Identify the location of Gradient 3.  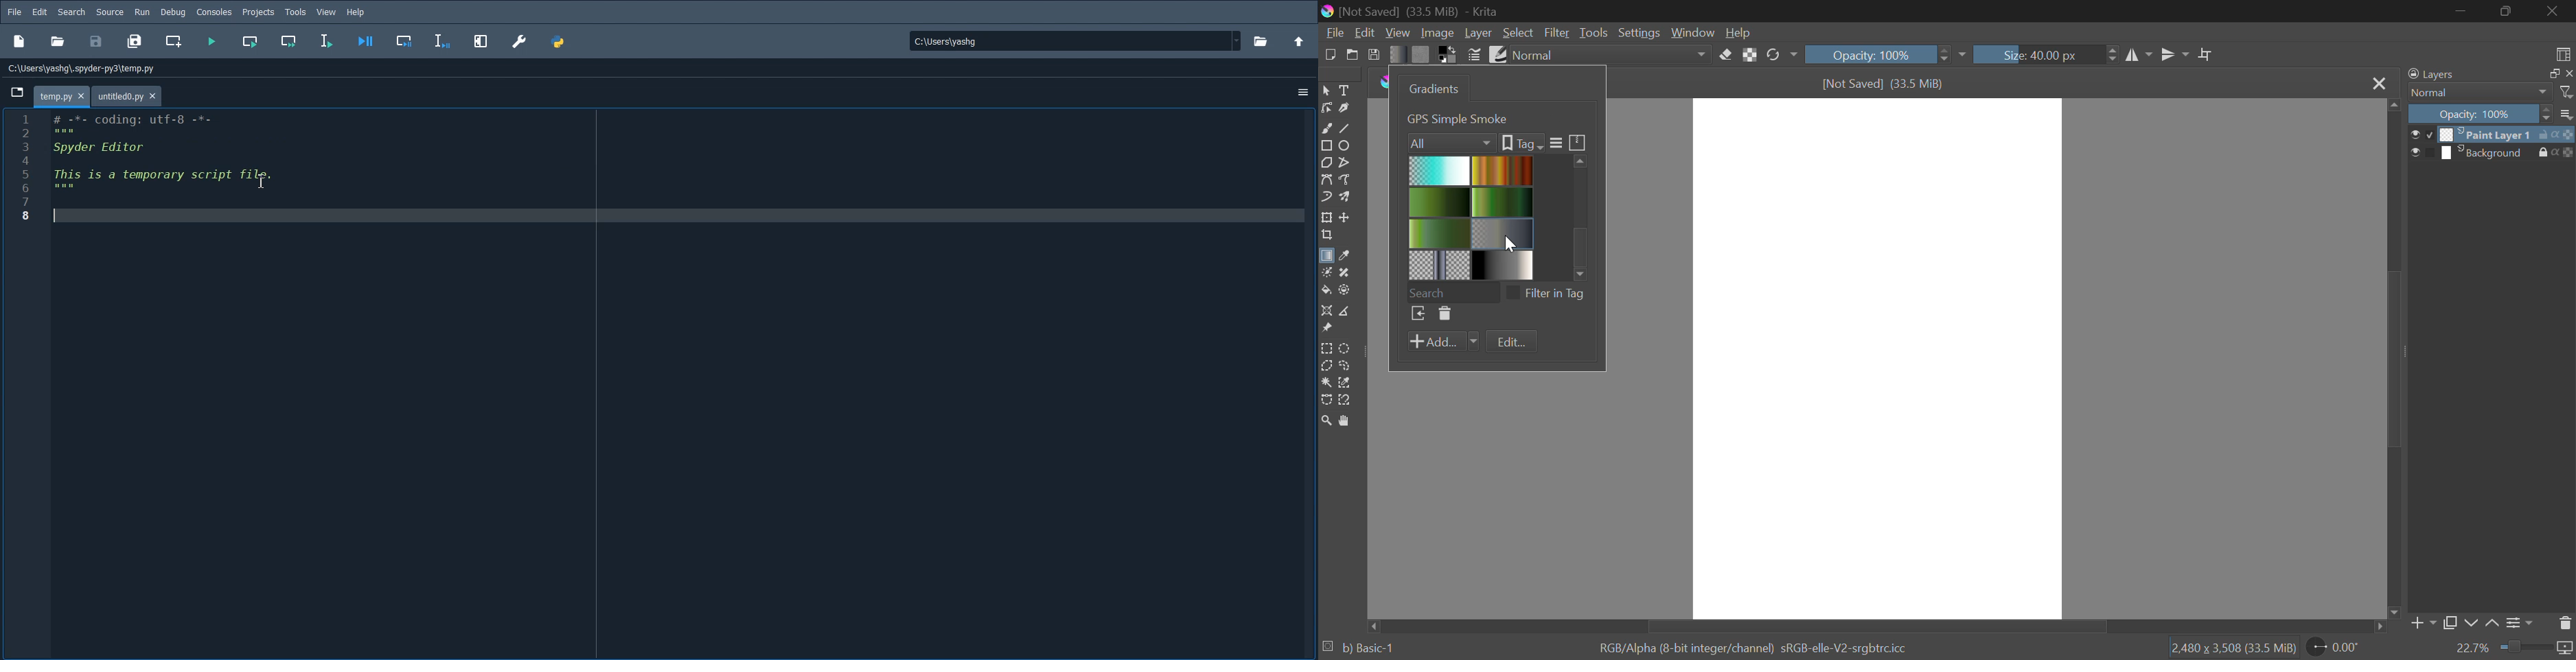
(1440, 202).